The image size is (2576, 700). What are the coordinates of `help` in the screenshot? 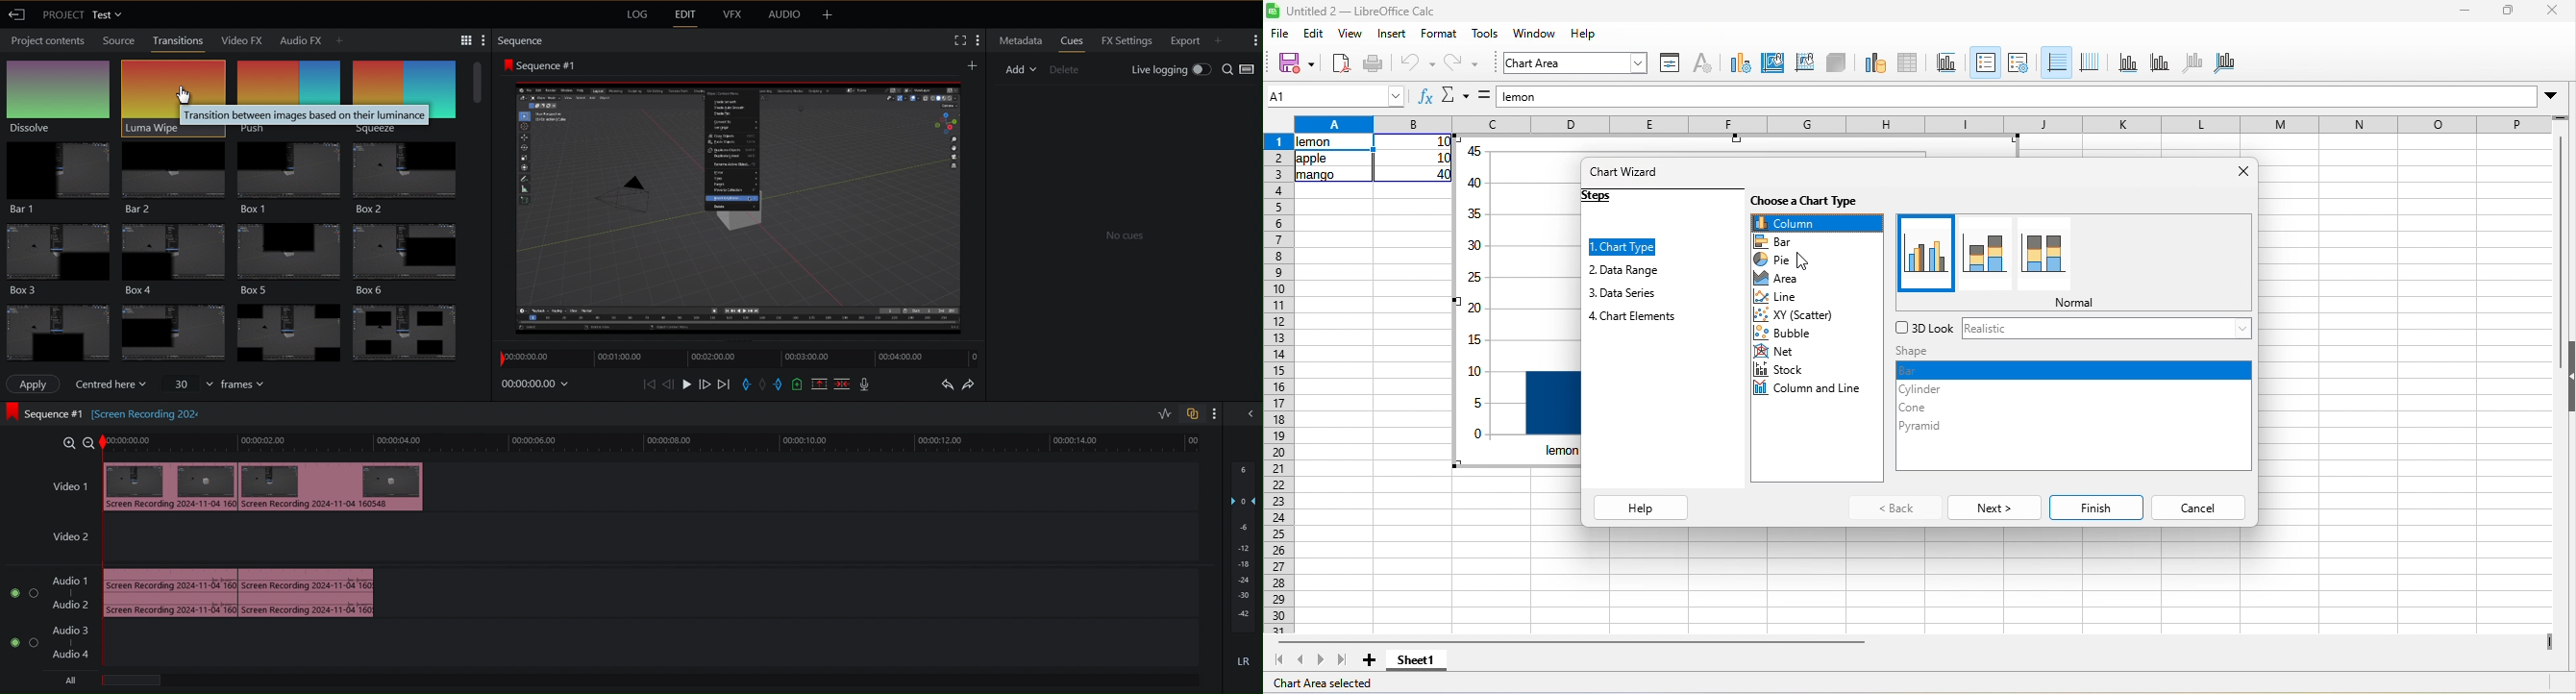 It's located at (1583, 35).